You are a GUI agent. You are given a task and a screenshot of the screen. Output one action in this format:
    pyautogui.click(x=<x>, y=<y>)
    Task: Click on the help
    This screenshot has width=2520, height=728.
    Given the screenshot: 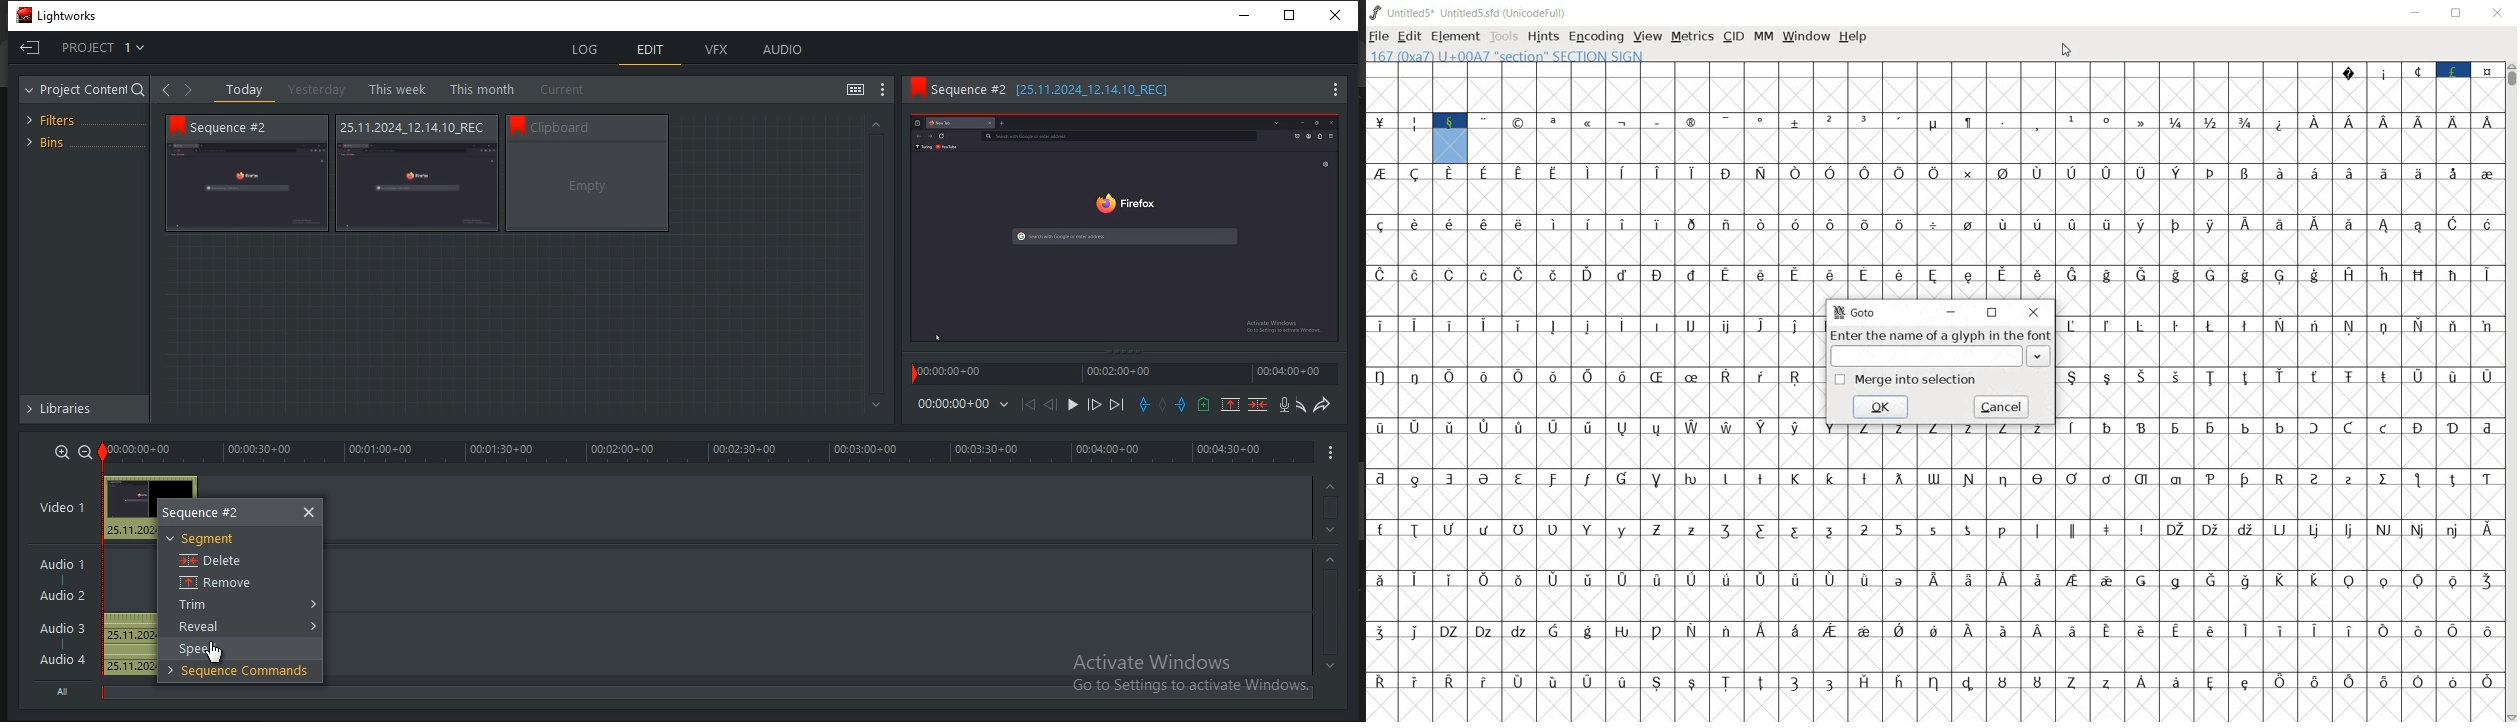 What is the action you would take?
    pyautogui.click(x=1853, y=37)
    